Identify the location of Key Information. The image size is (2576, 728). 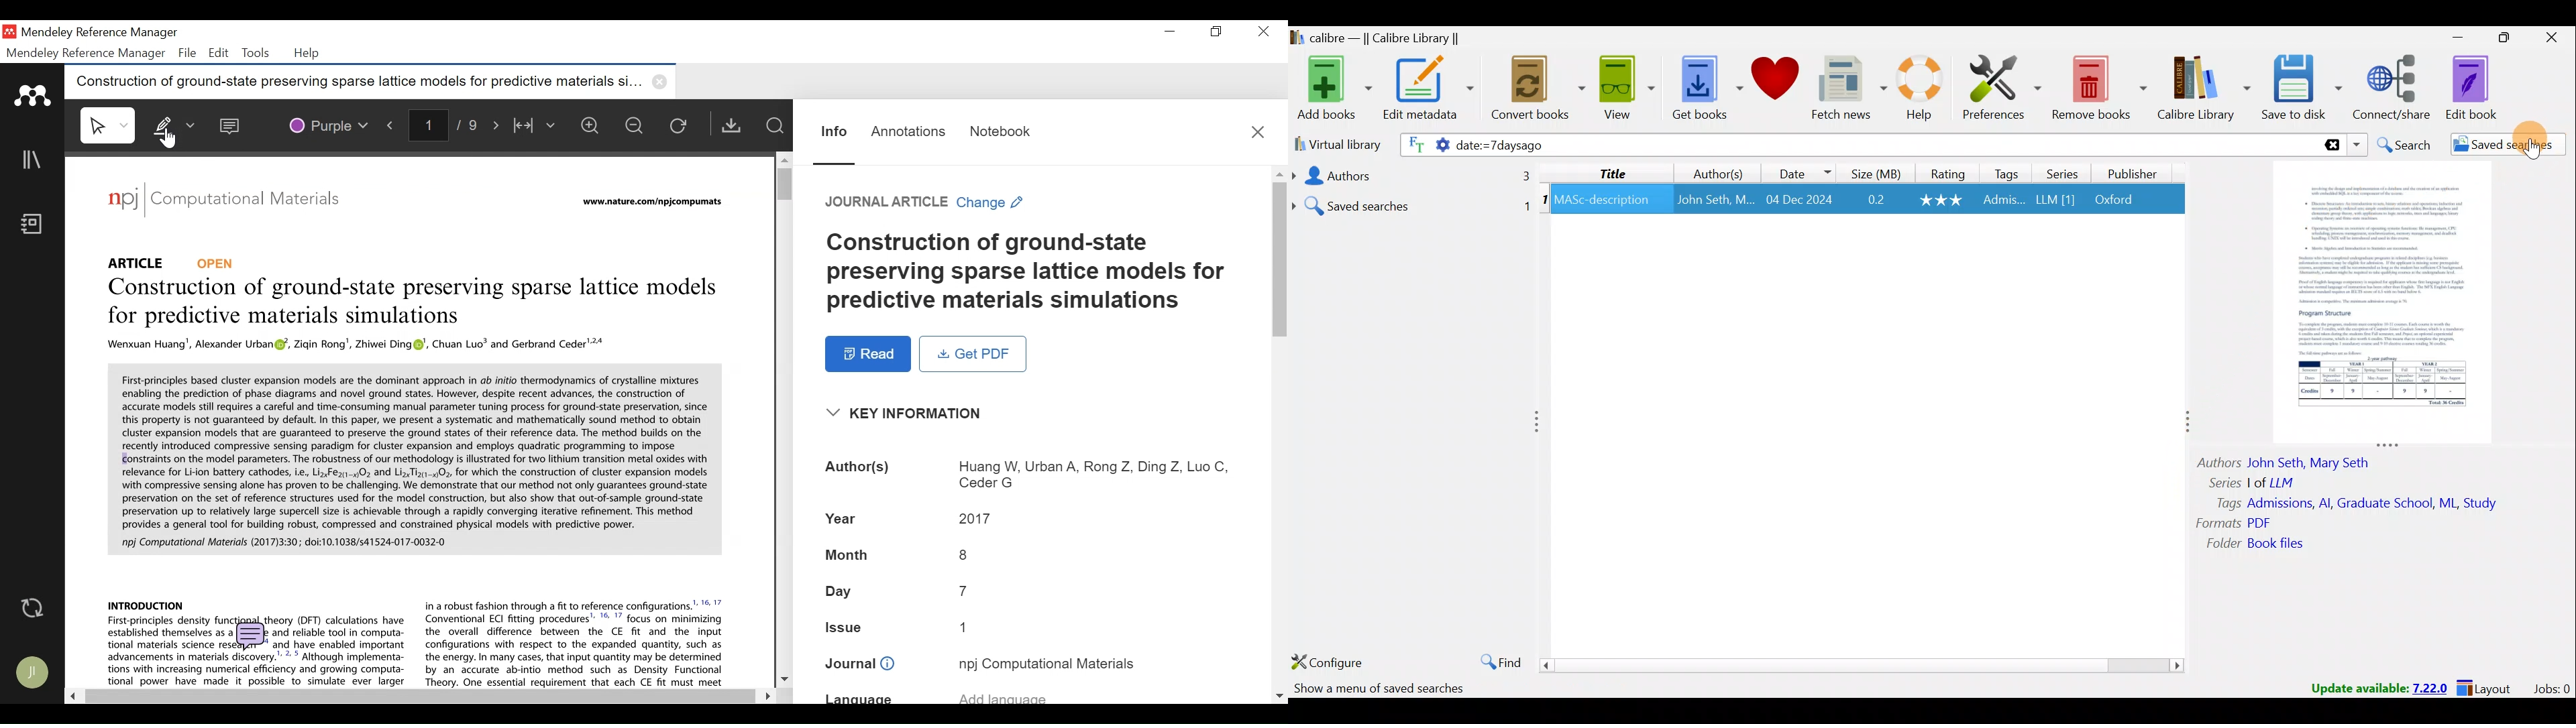
(908, 414).